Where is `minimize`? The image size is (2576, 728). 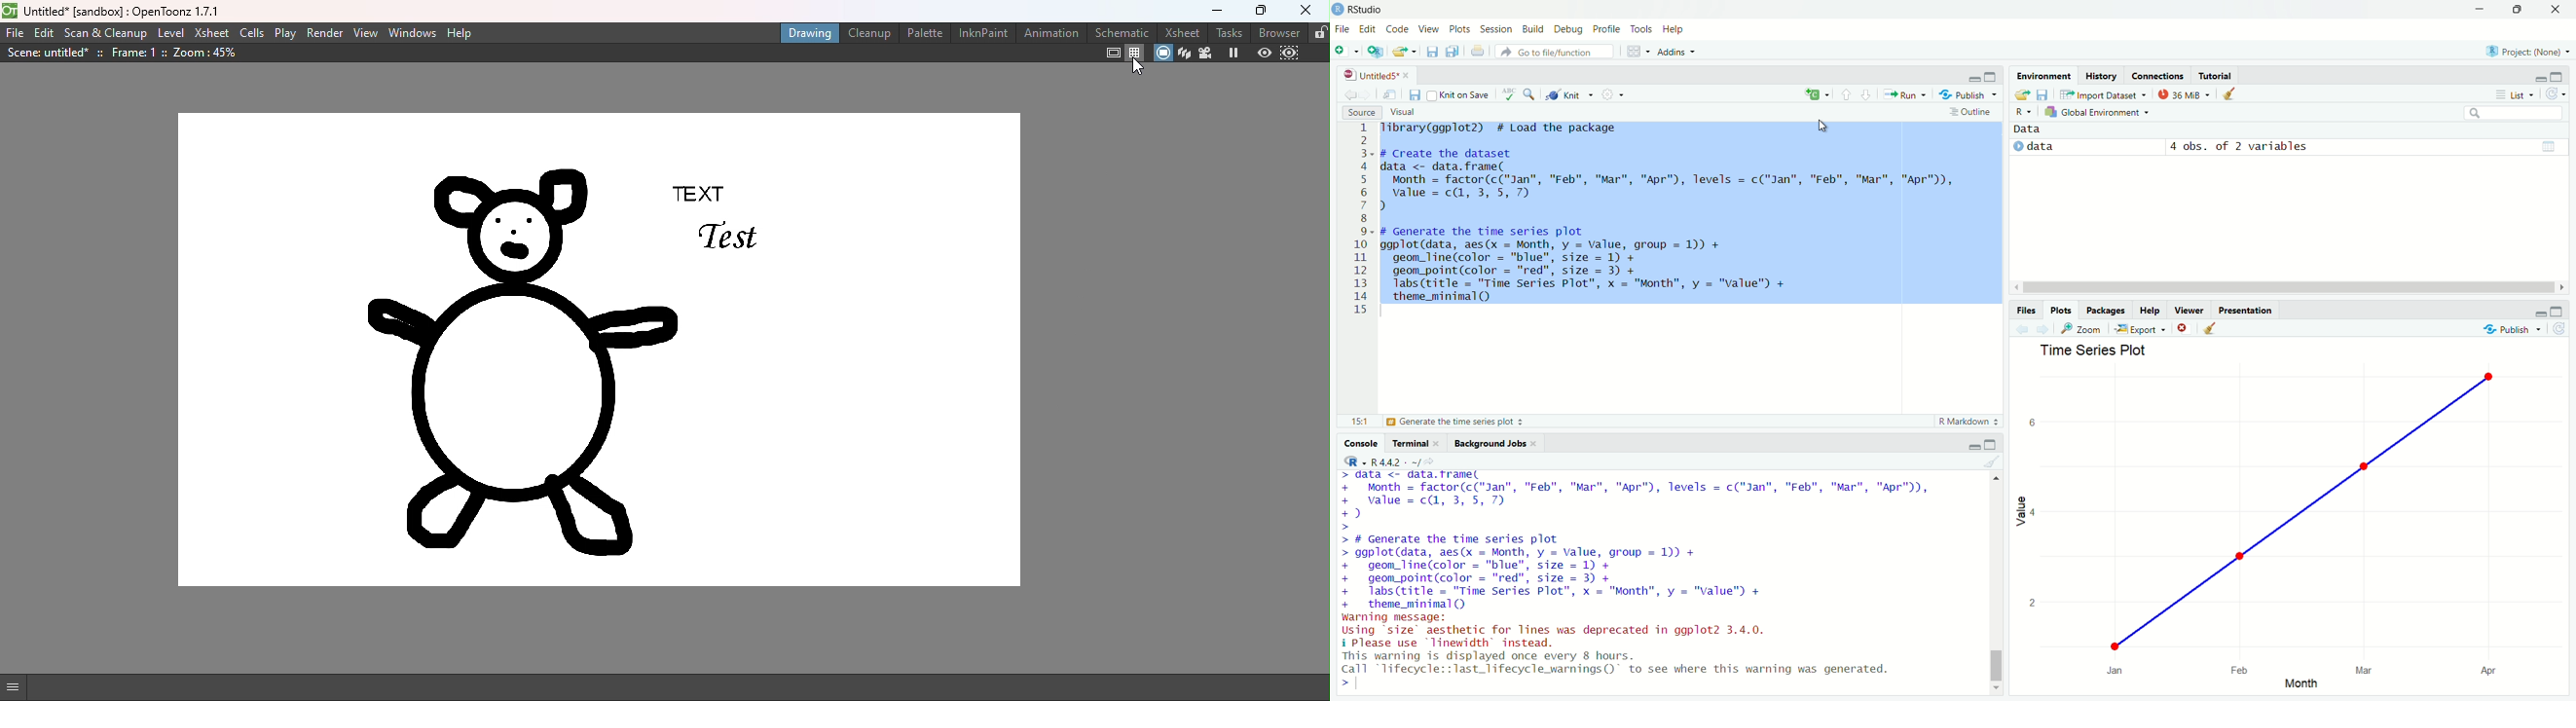
minimize is located at coordinates (2539, 77).